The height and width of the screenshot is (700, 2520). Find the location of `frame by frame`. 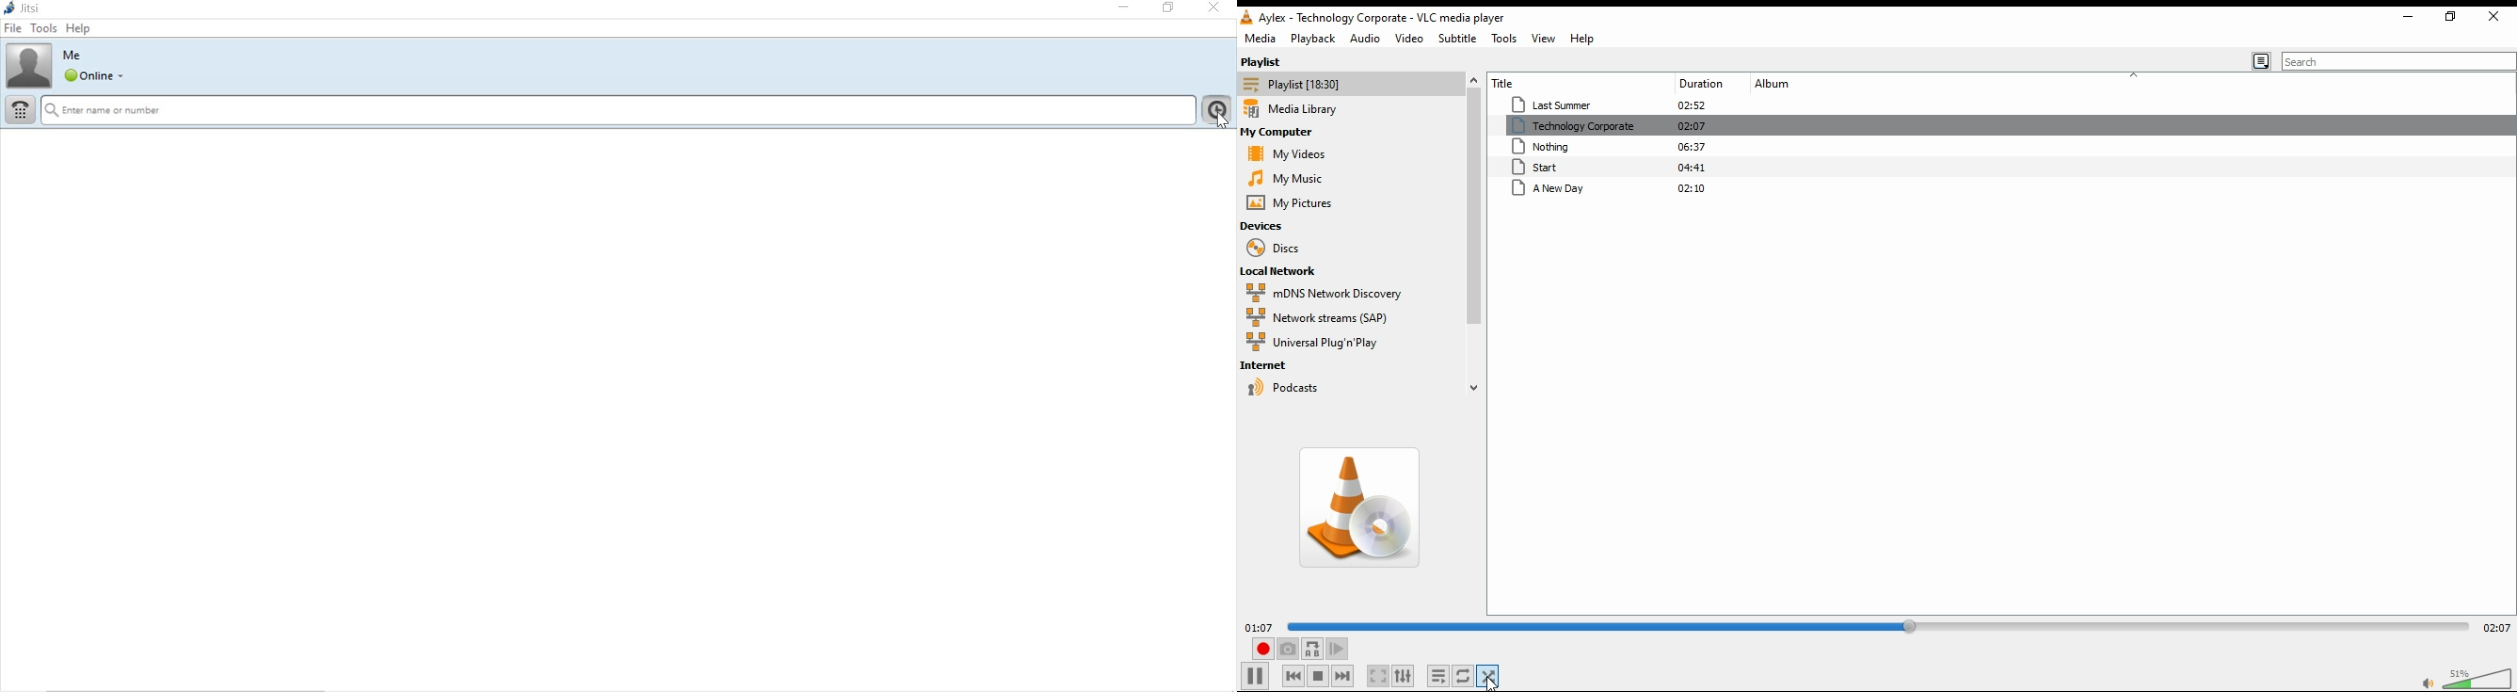

frame by frame is located at coordinates (1340, 649).